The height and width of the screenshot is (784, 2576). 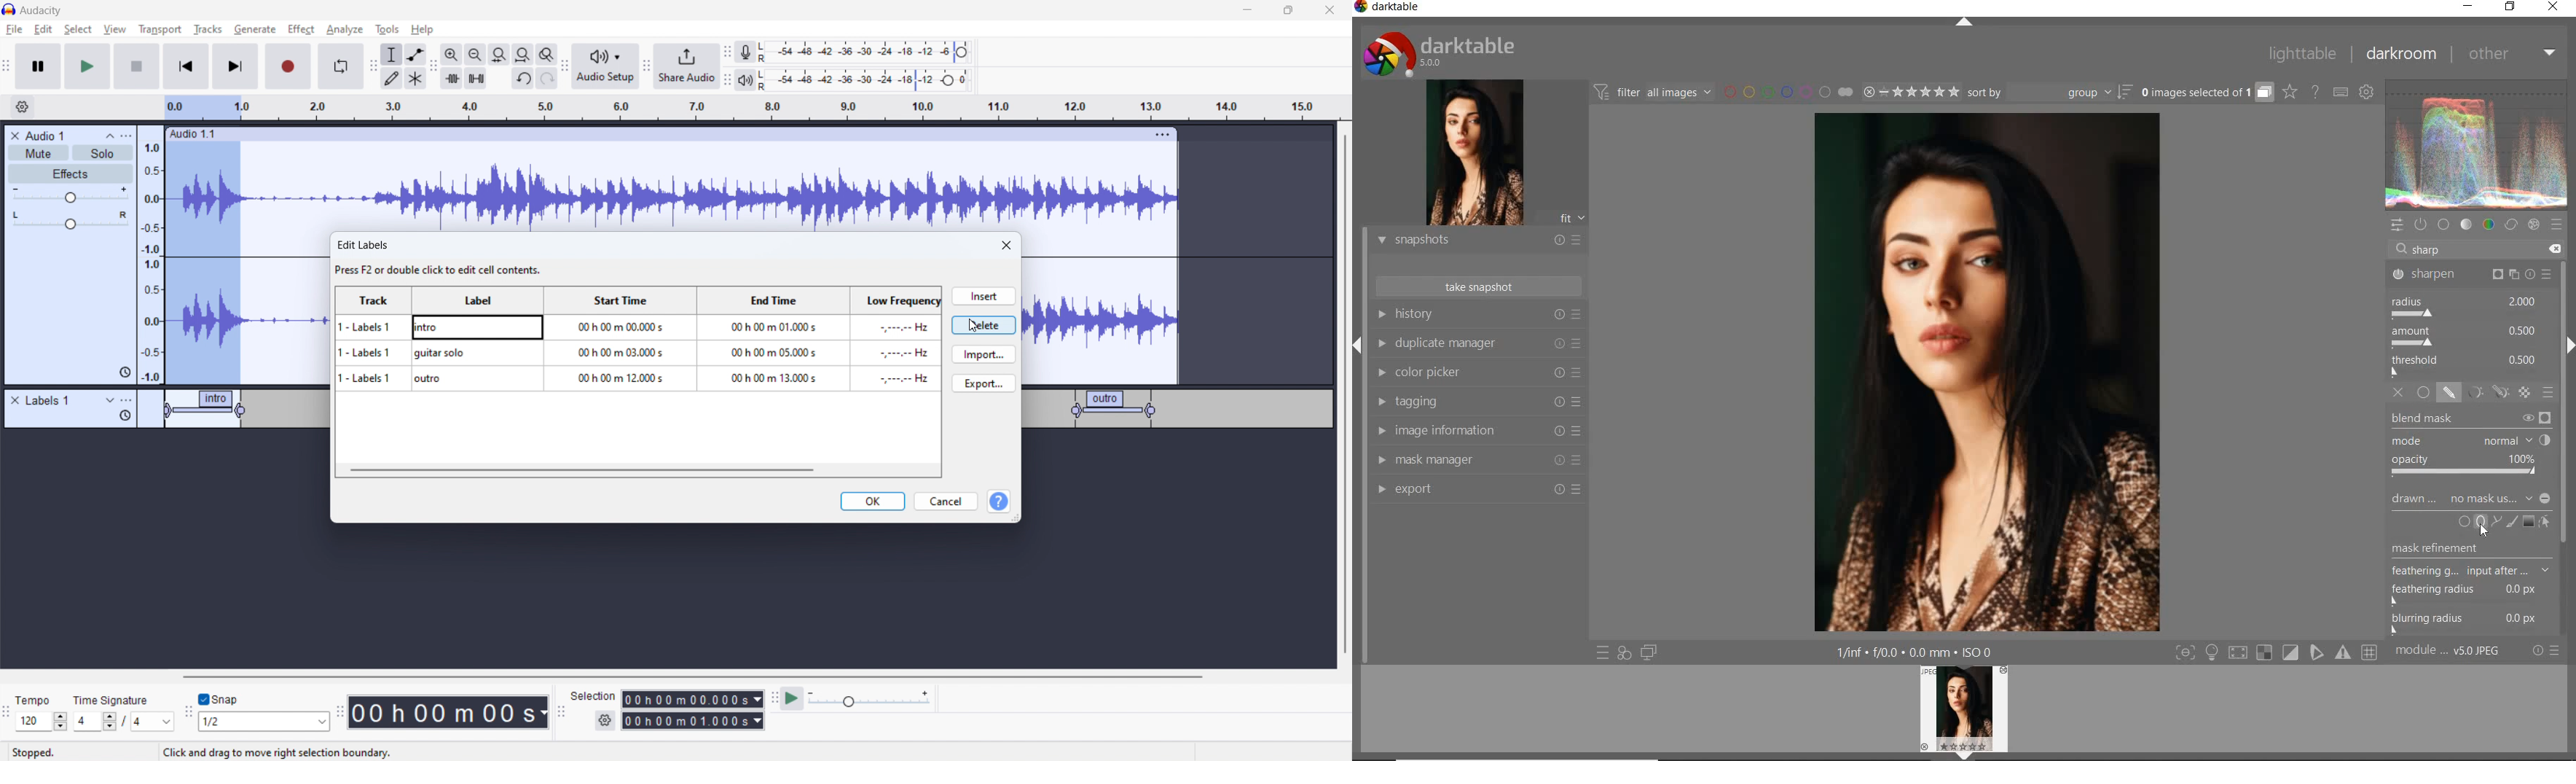 I want to click on label, so click(x=478, y=338).